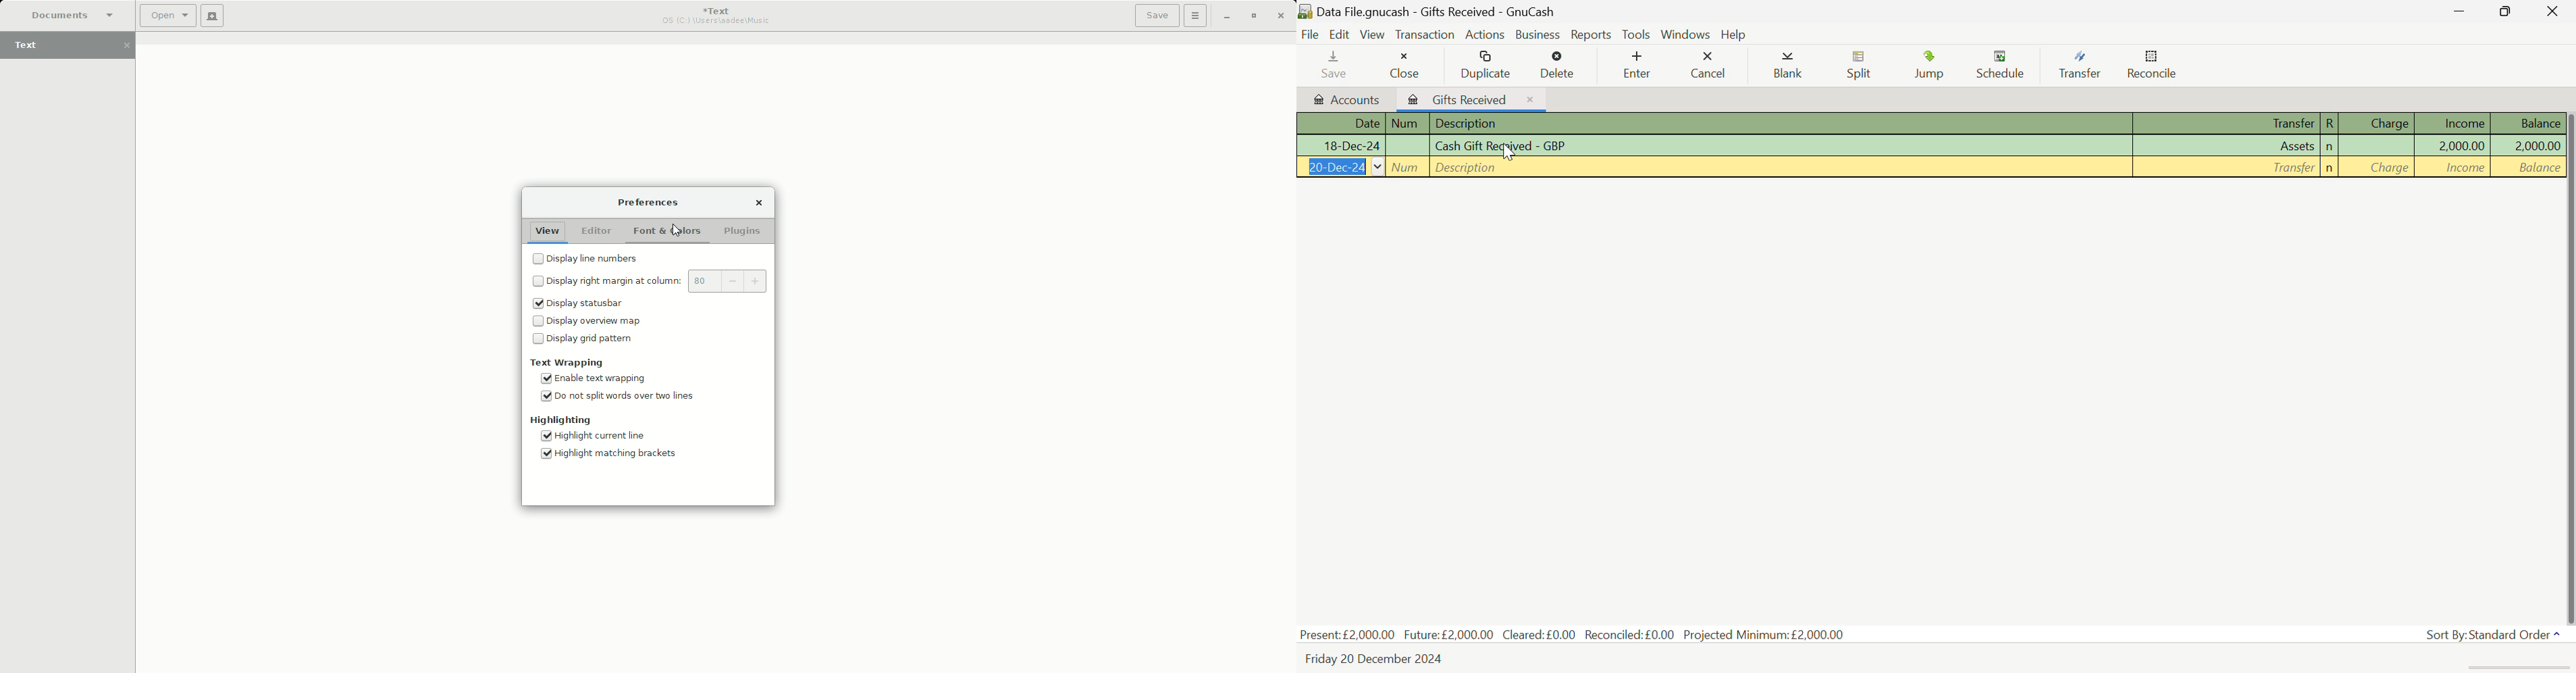 Image resolution: width=2576 pixels, height=700 pixels. I want to click on Assets, so click(2229, 147).